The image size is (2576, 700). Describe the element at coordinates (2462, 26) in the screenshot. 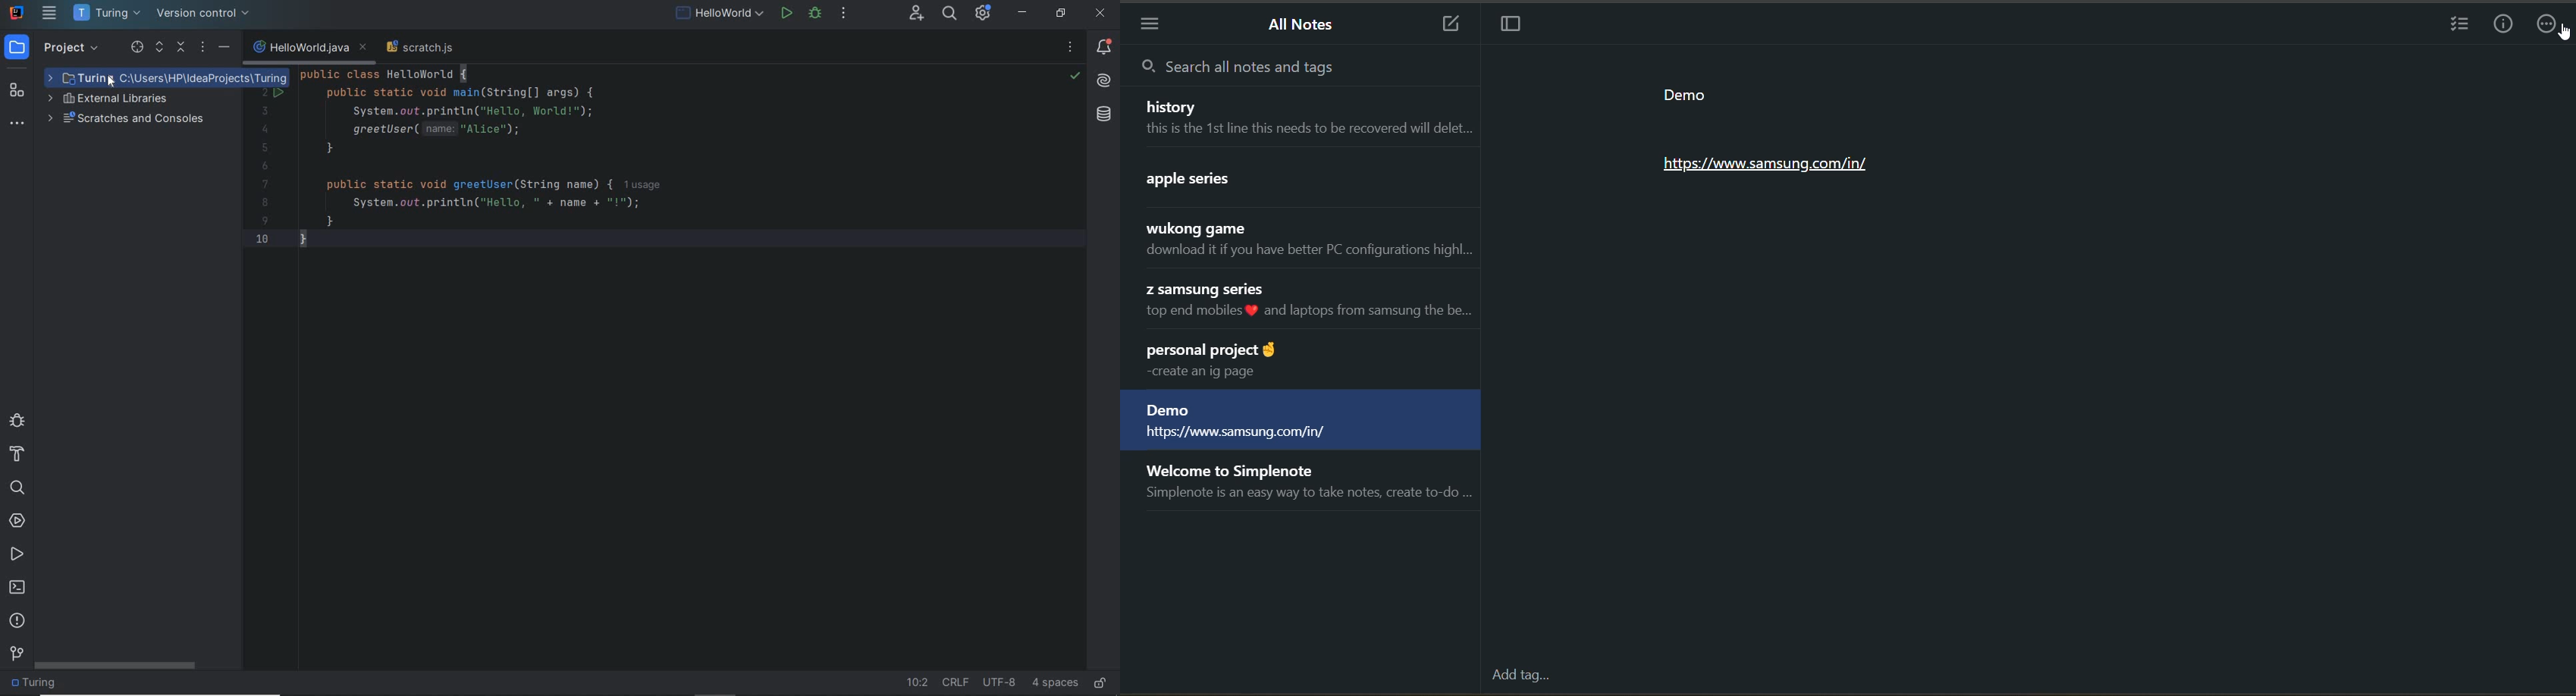

I see `insert checklist` at that location.